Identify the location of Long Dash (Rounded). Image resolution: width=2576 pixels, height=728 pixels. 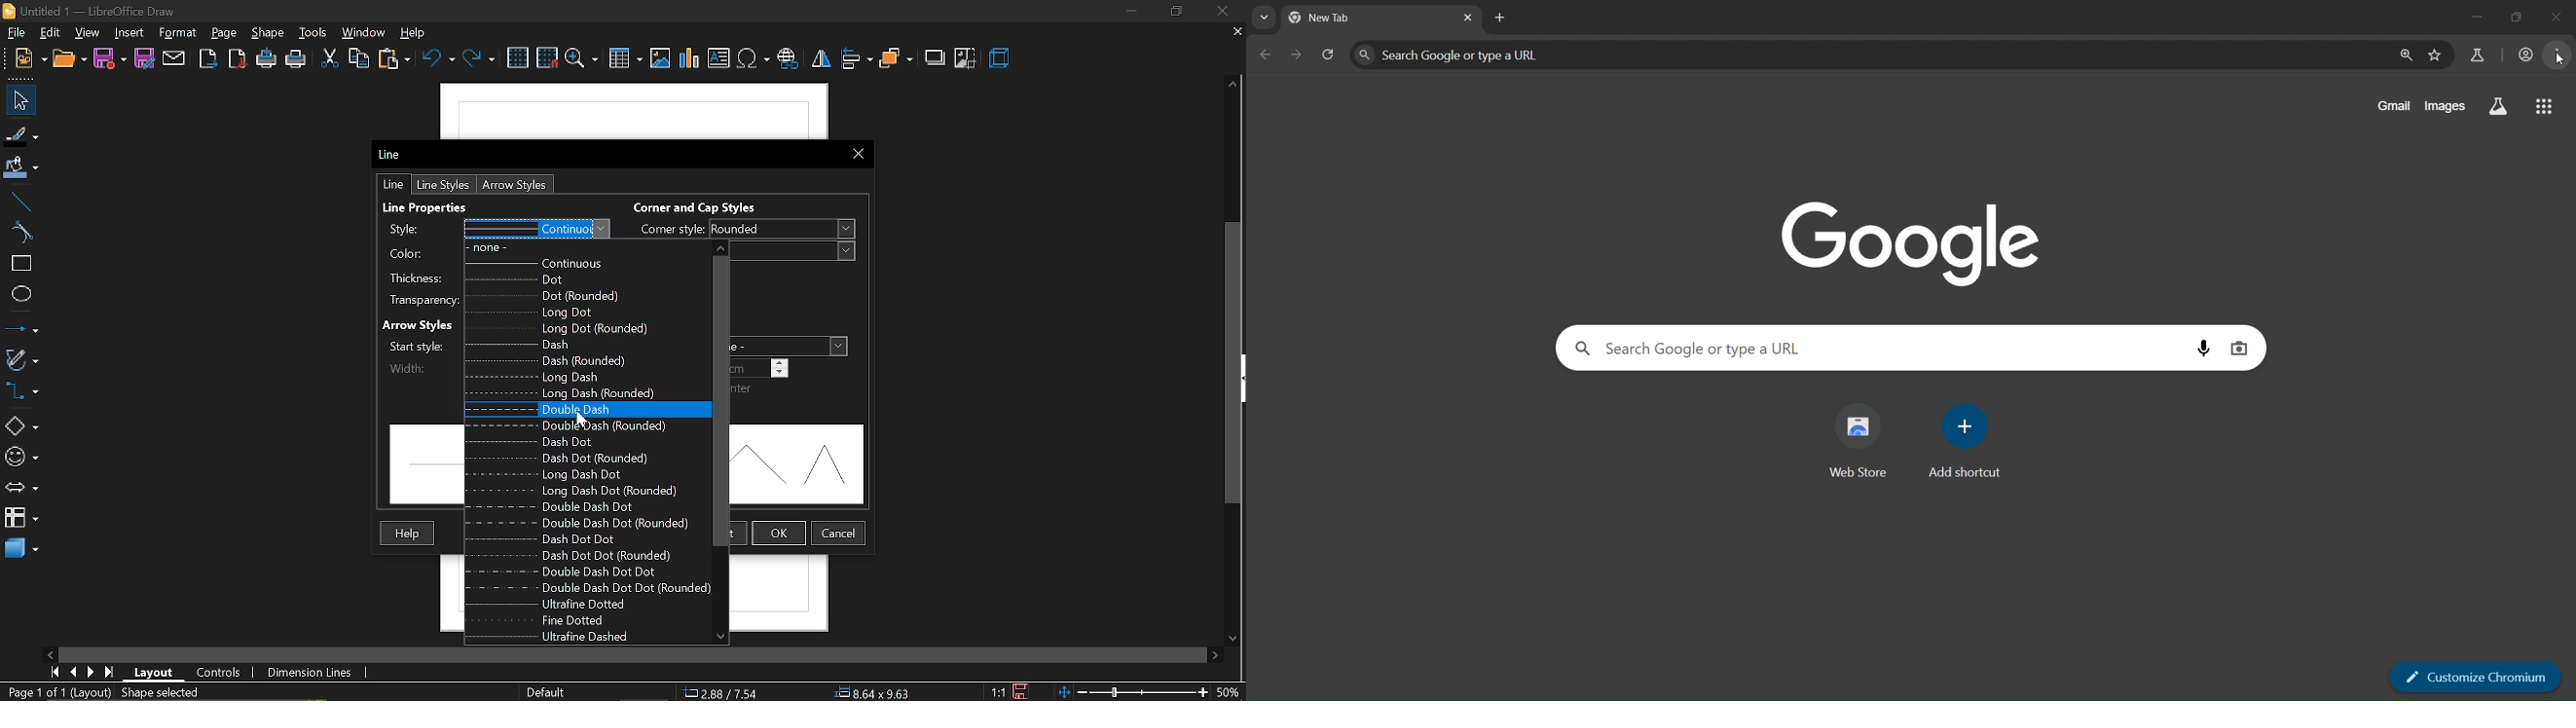
(586, 392).